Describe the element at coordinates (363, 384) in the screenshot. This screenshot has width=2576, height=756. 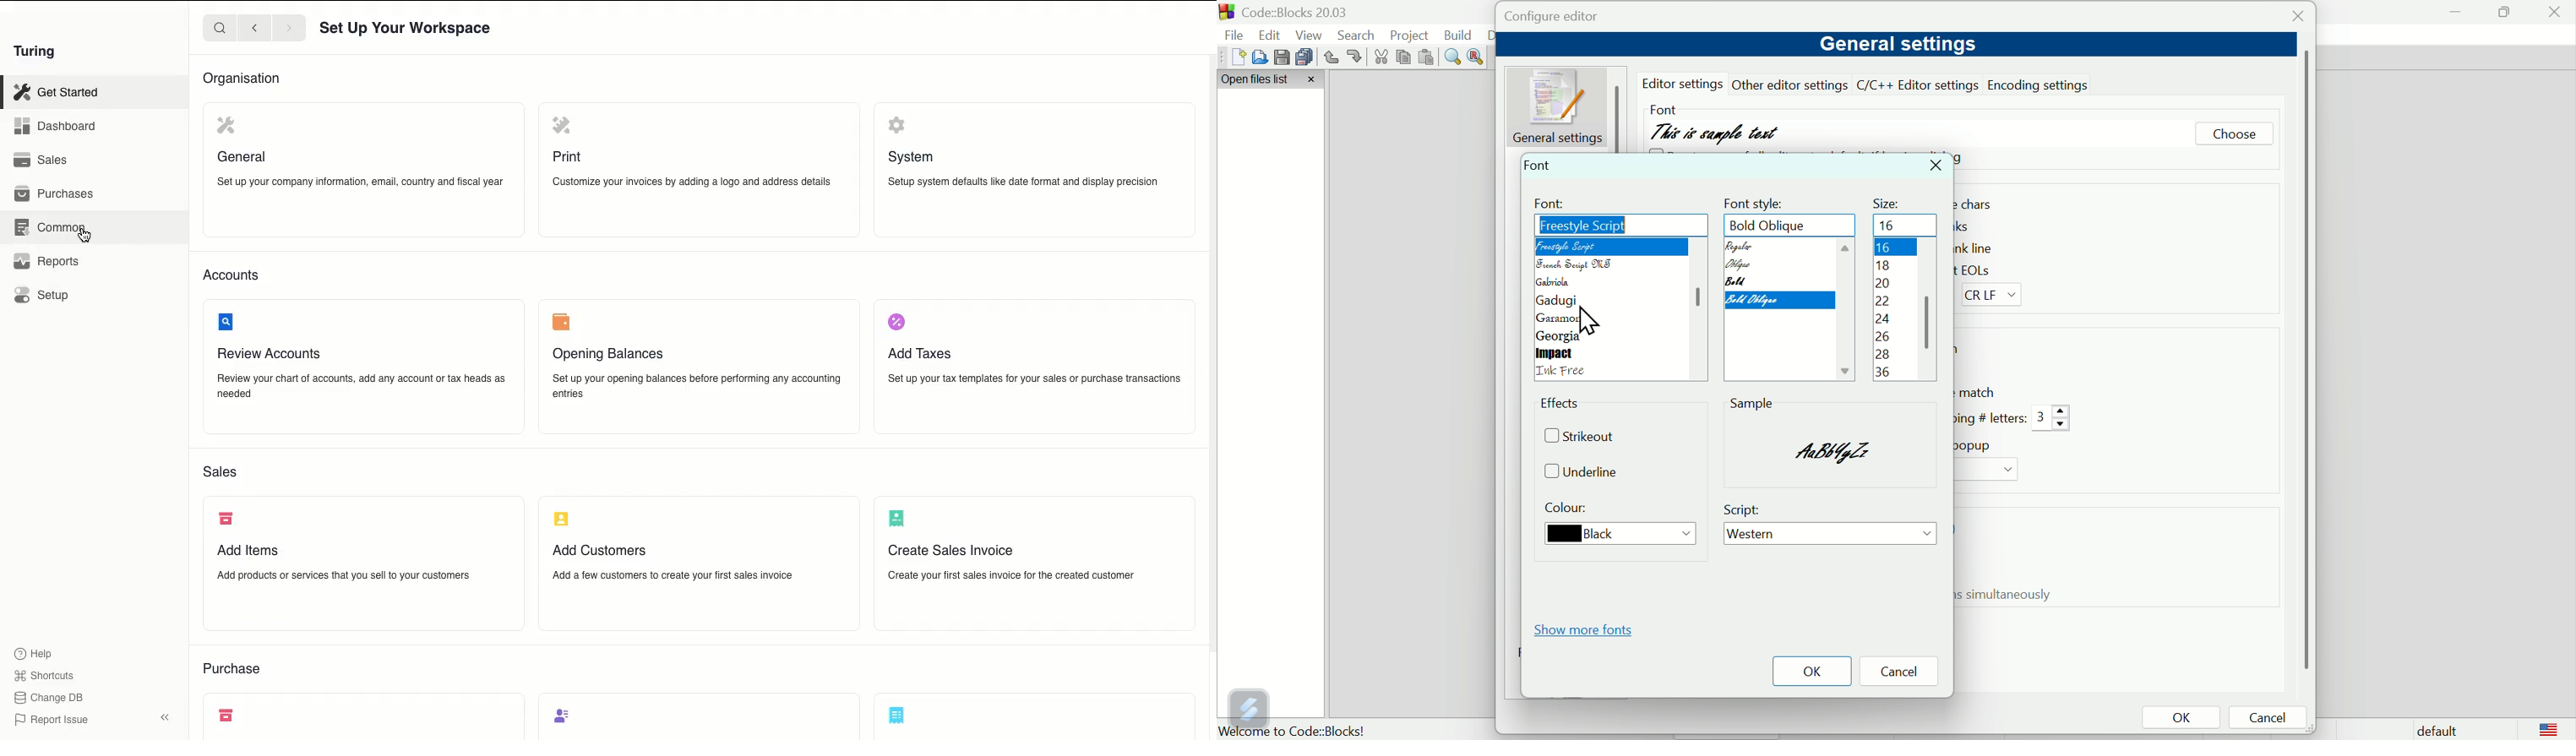
I see `Review your chart of accounts, add any account or tax heads as needed` at that location.